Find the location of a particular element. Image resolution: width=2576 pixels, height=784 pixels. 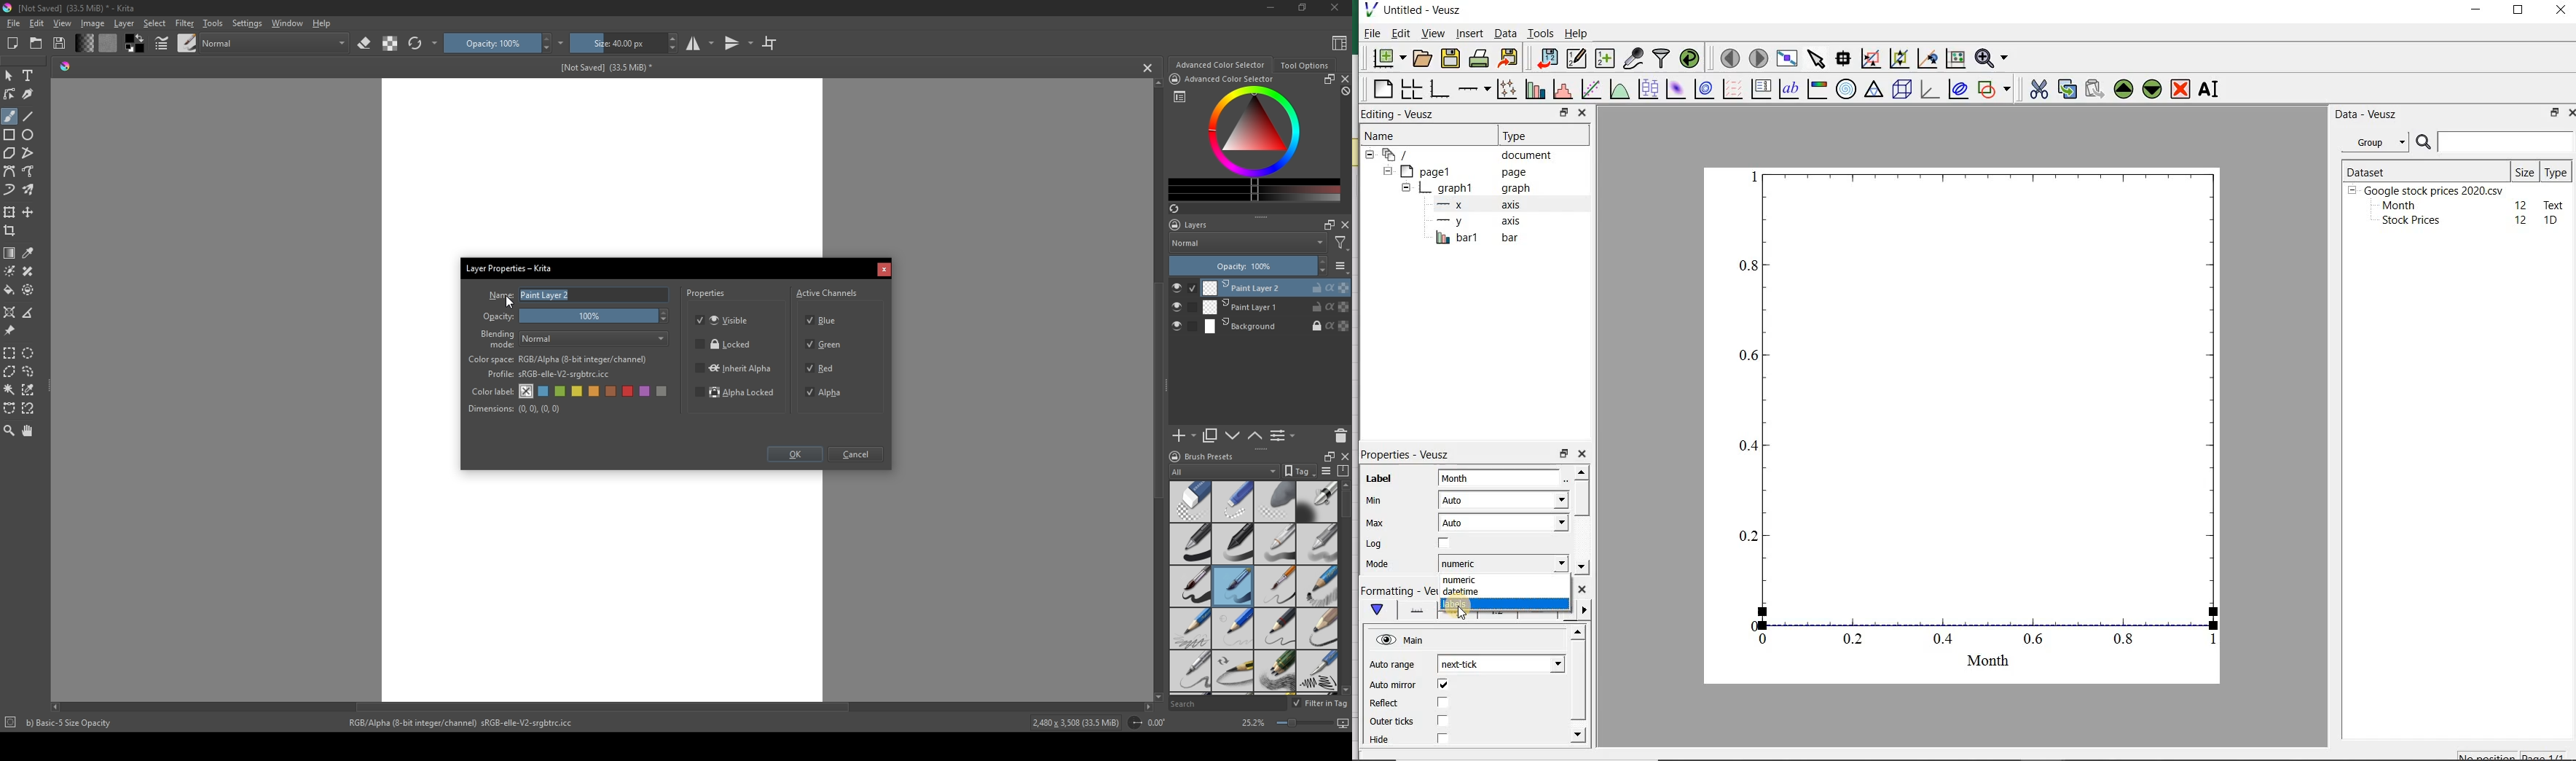

[Not Saved] (33.5 MiB) - Krita is located at coordinates (77, 8).